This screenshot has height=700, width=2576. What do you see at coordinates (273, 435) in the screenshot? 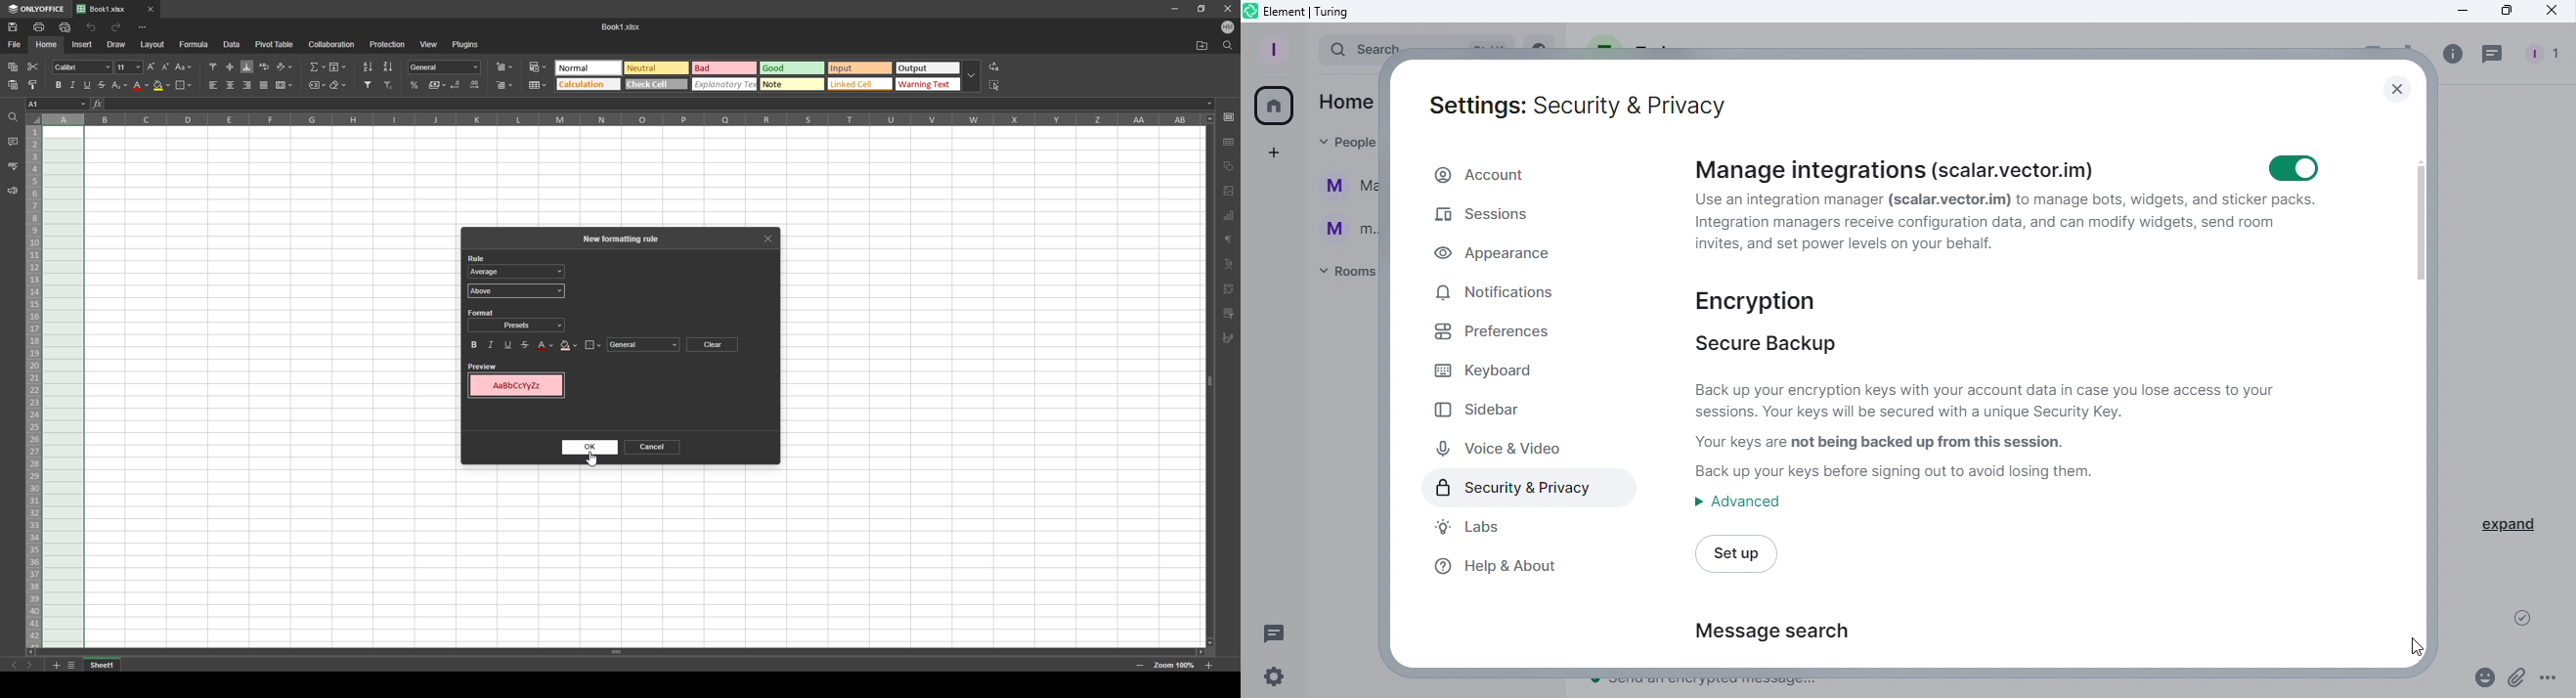
I see `cells` at bounding box center [273, 435].